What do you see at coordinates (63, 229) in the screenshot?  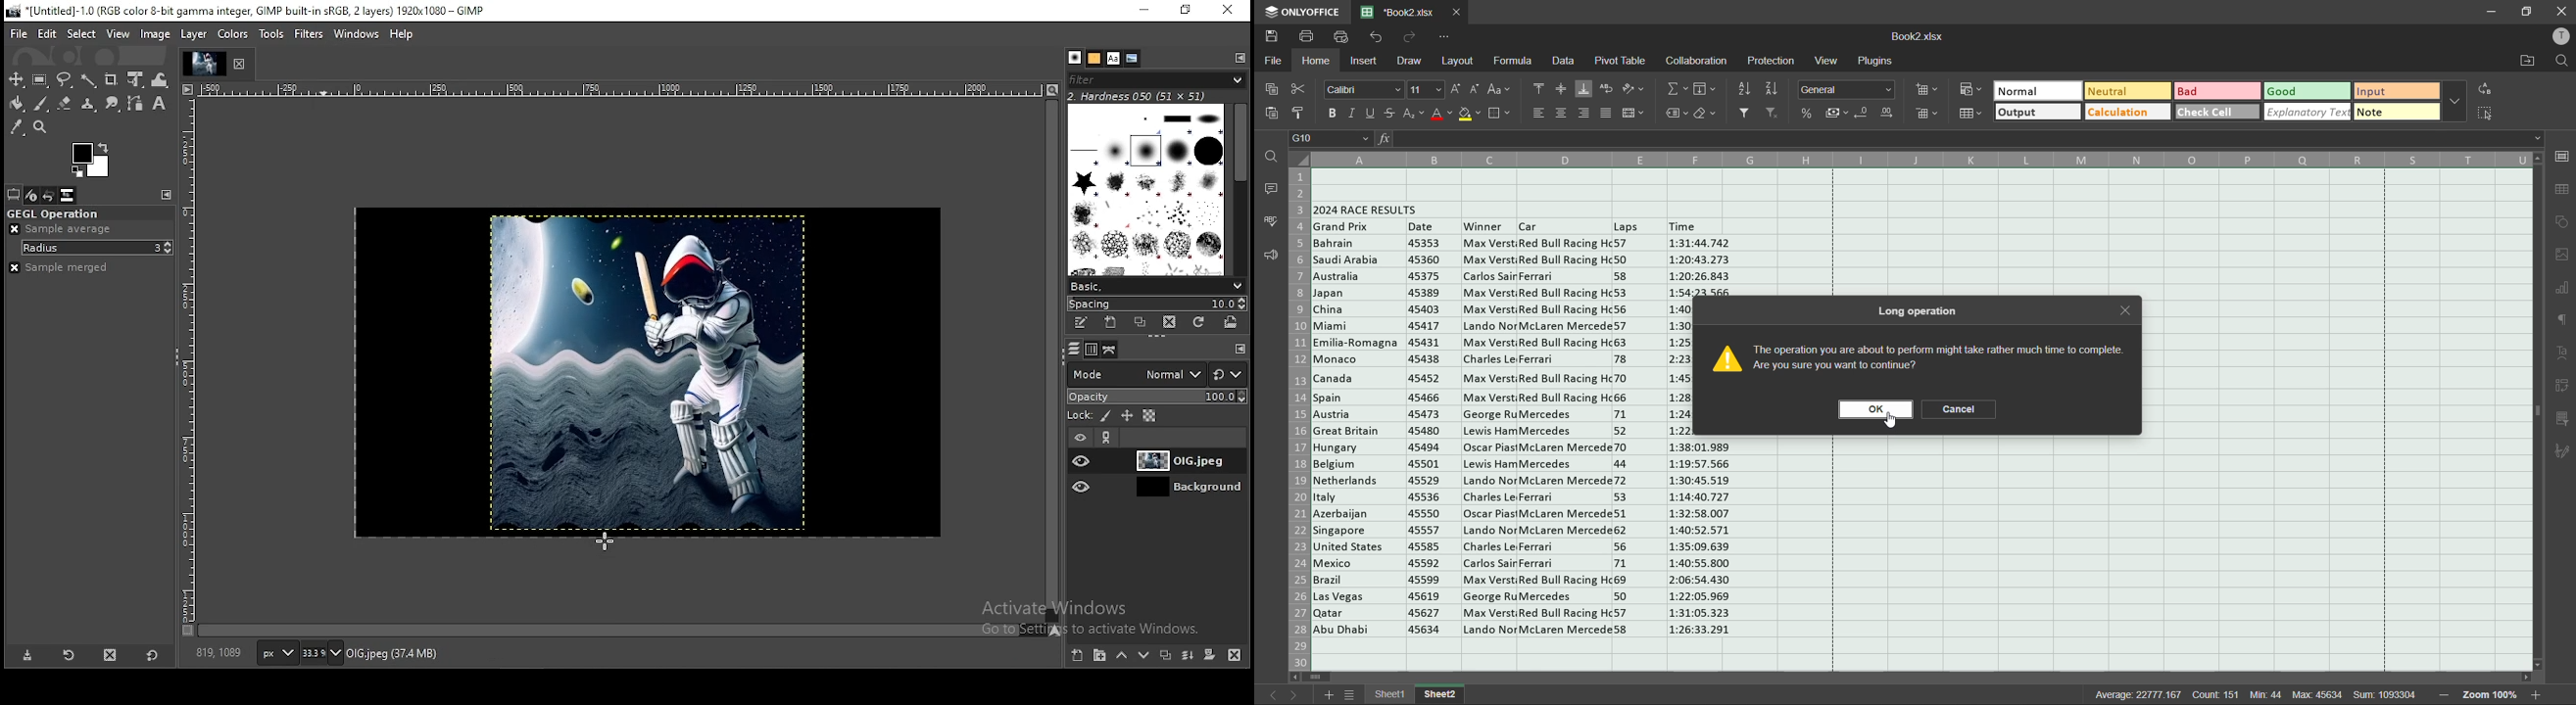 I see `sample average` at bounding box center [63, 229].